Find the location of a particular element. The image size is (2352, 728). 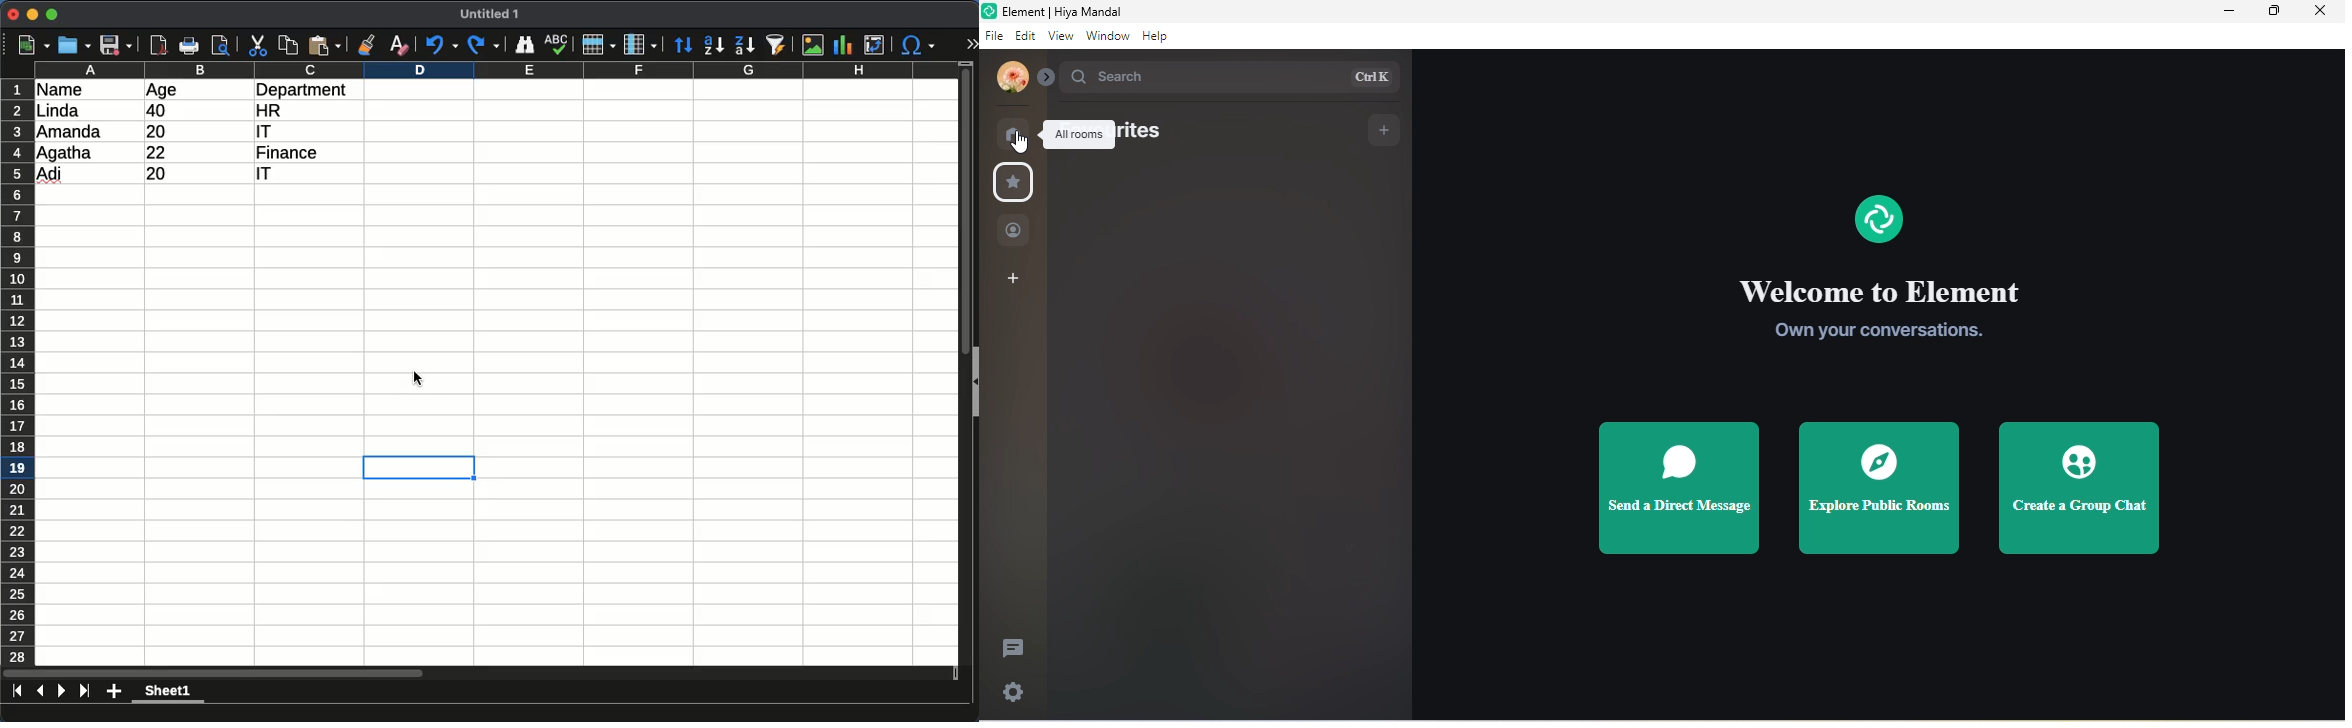

descending is located at coordinates (744, 44).